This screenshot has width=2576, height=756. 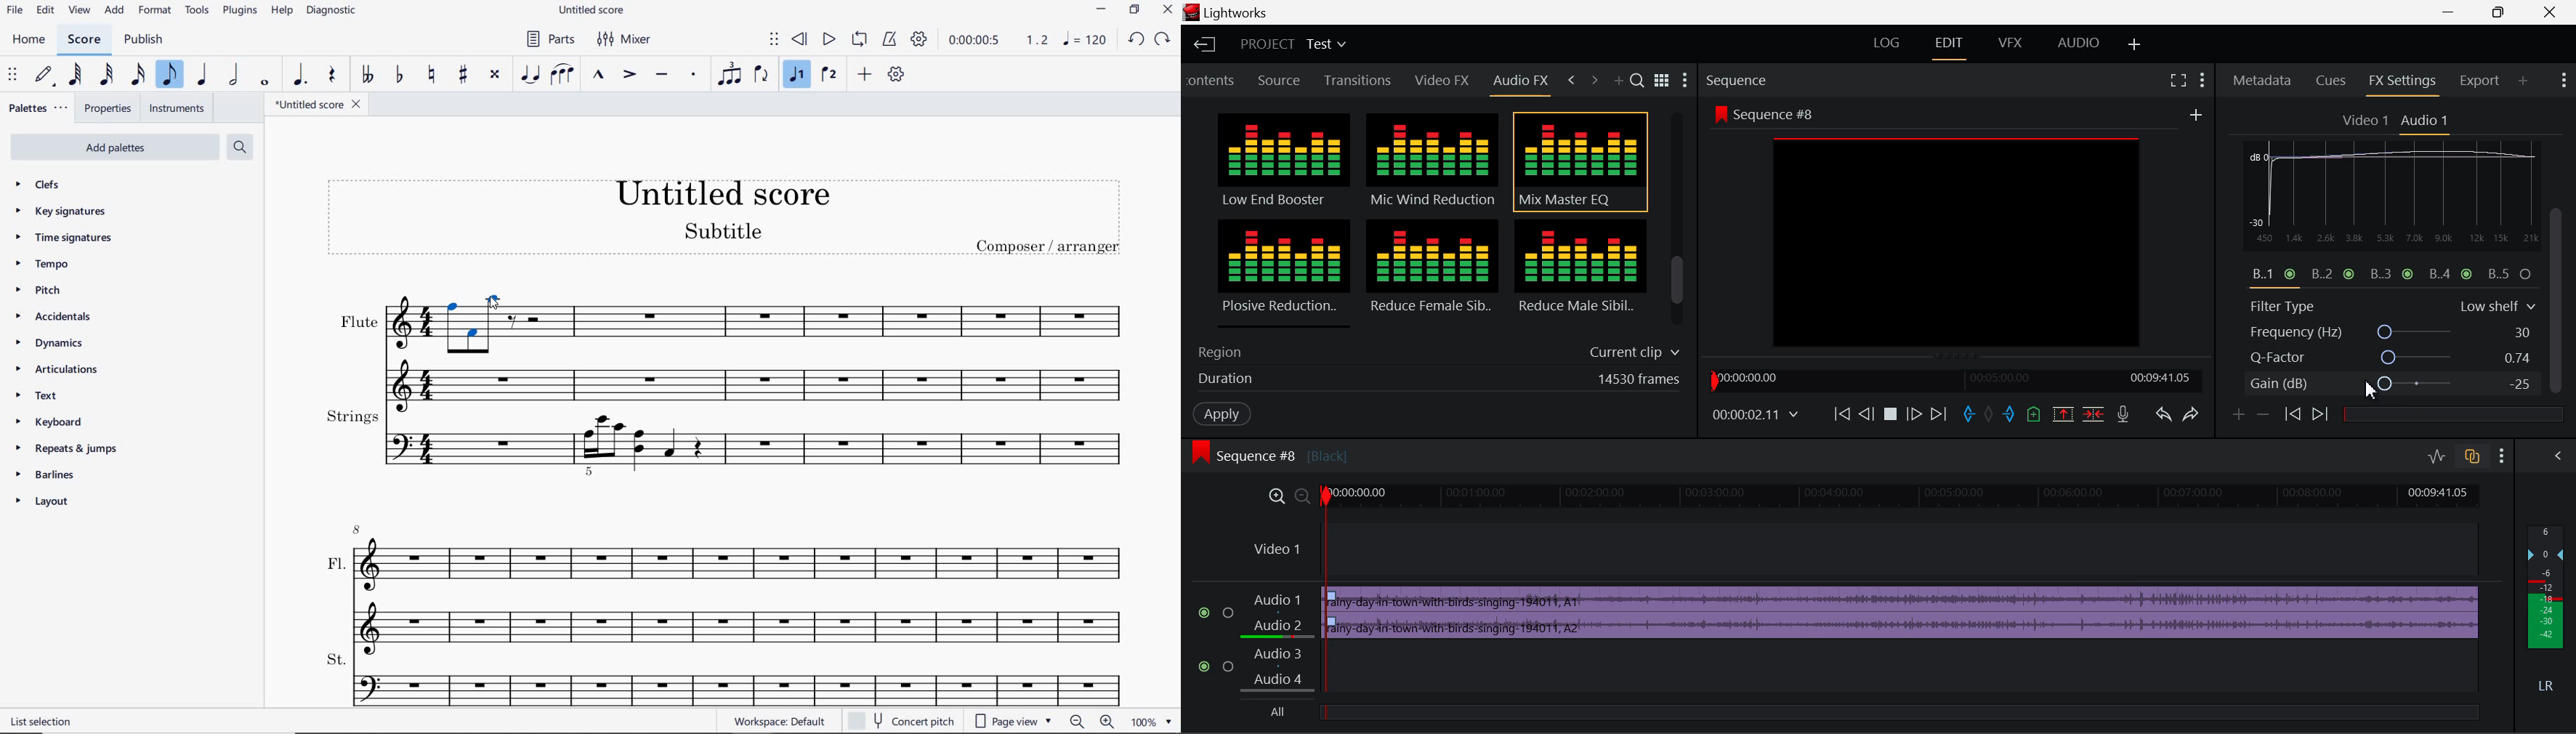 I want to click on TIE, so click(x=529, y=72).